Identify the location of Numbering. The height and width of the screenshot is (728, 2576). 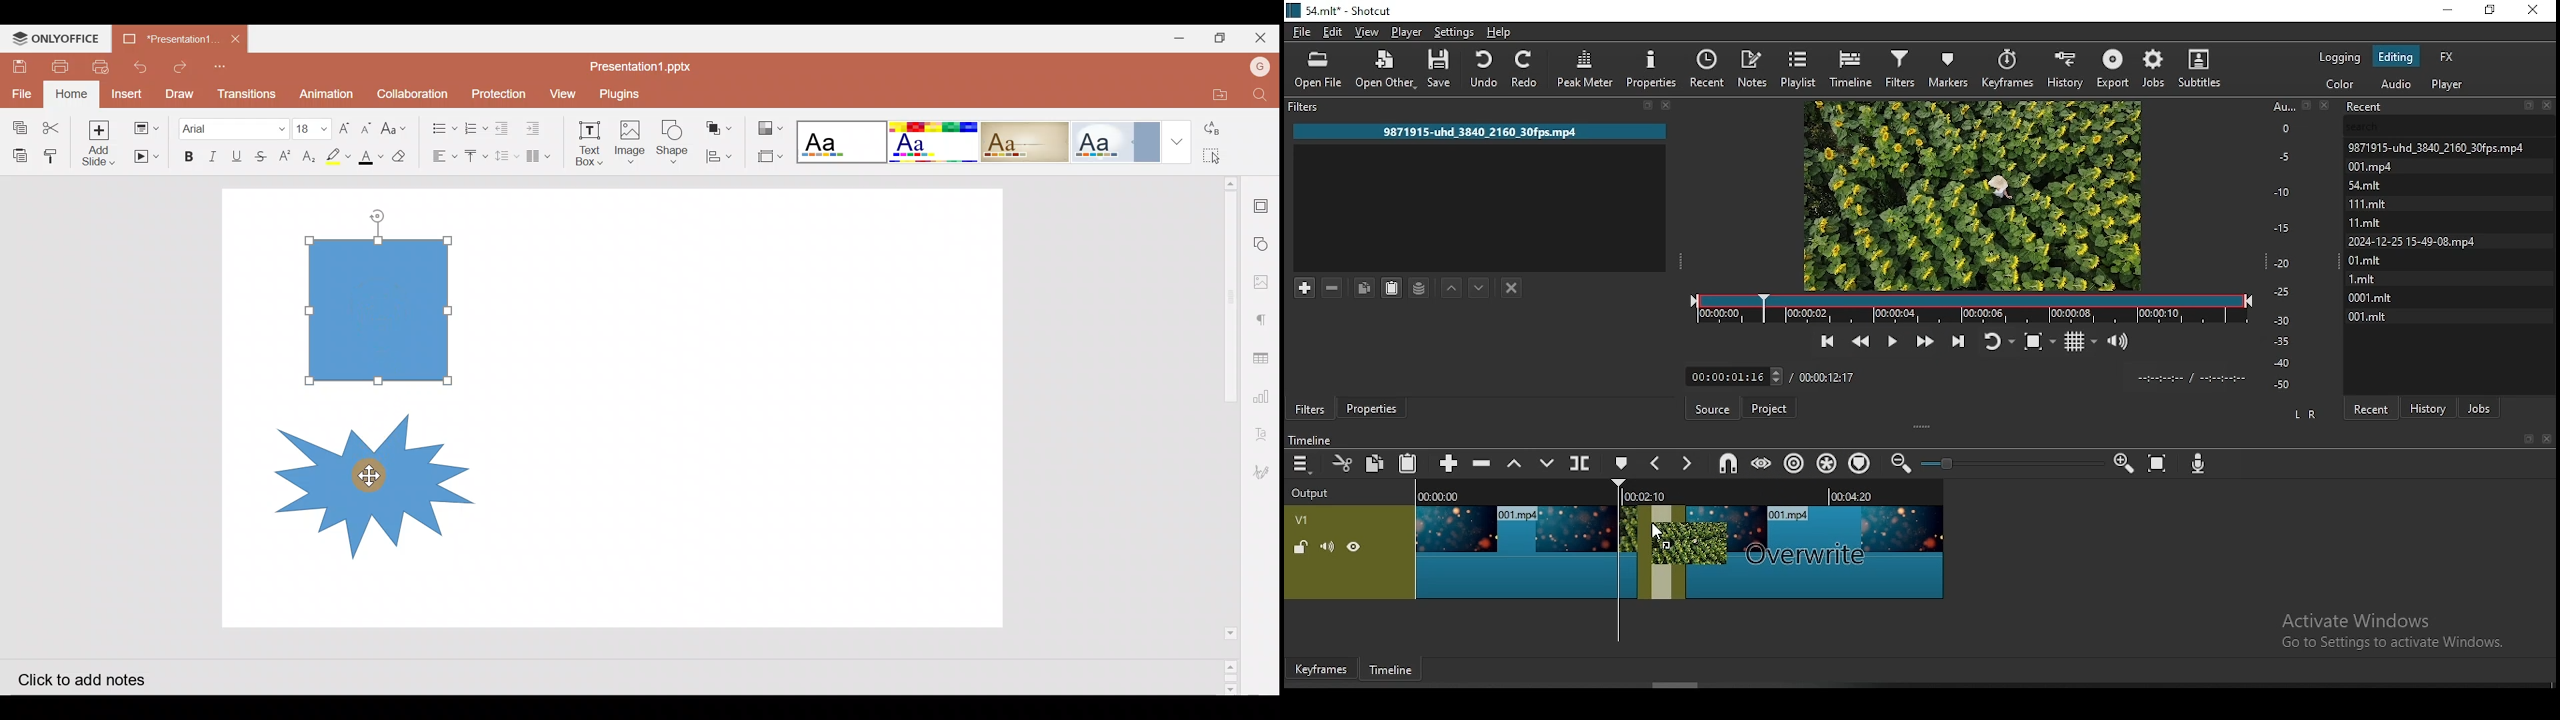
(472, 125).